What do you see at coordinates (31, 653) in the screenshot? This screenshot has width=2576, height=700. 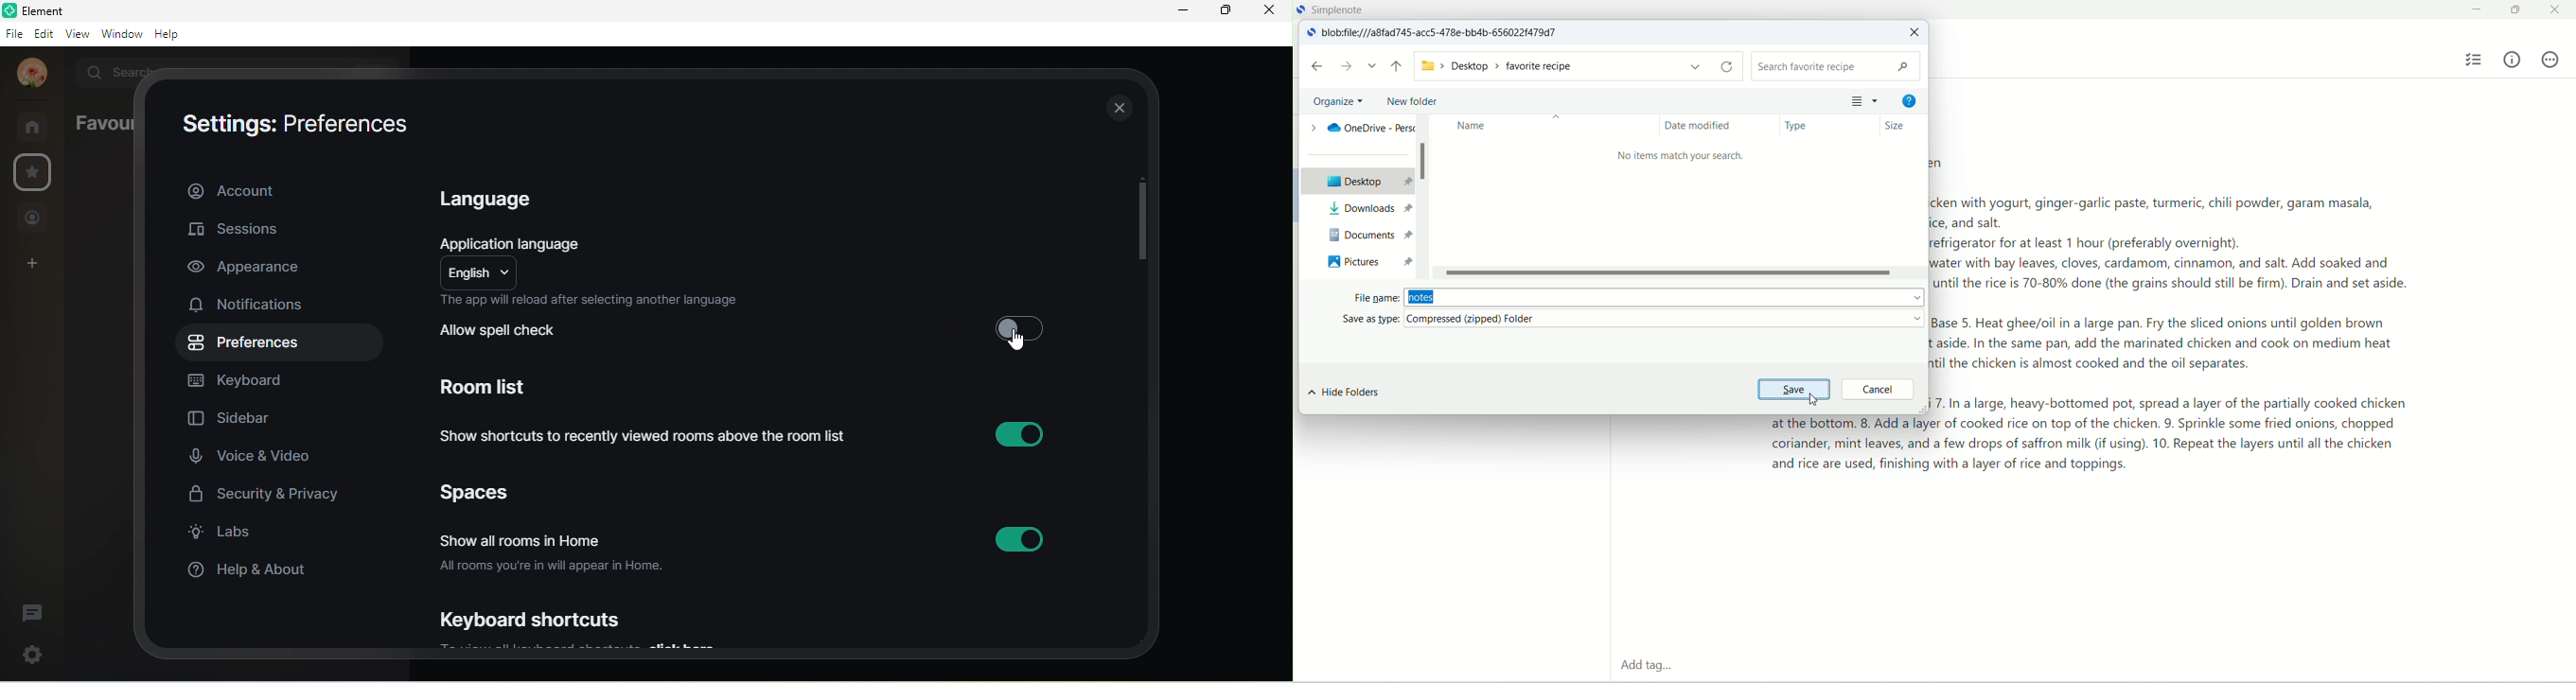 I see `settings` at bounding box center [31, 653].